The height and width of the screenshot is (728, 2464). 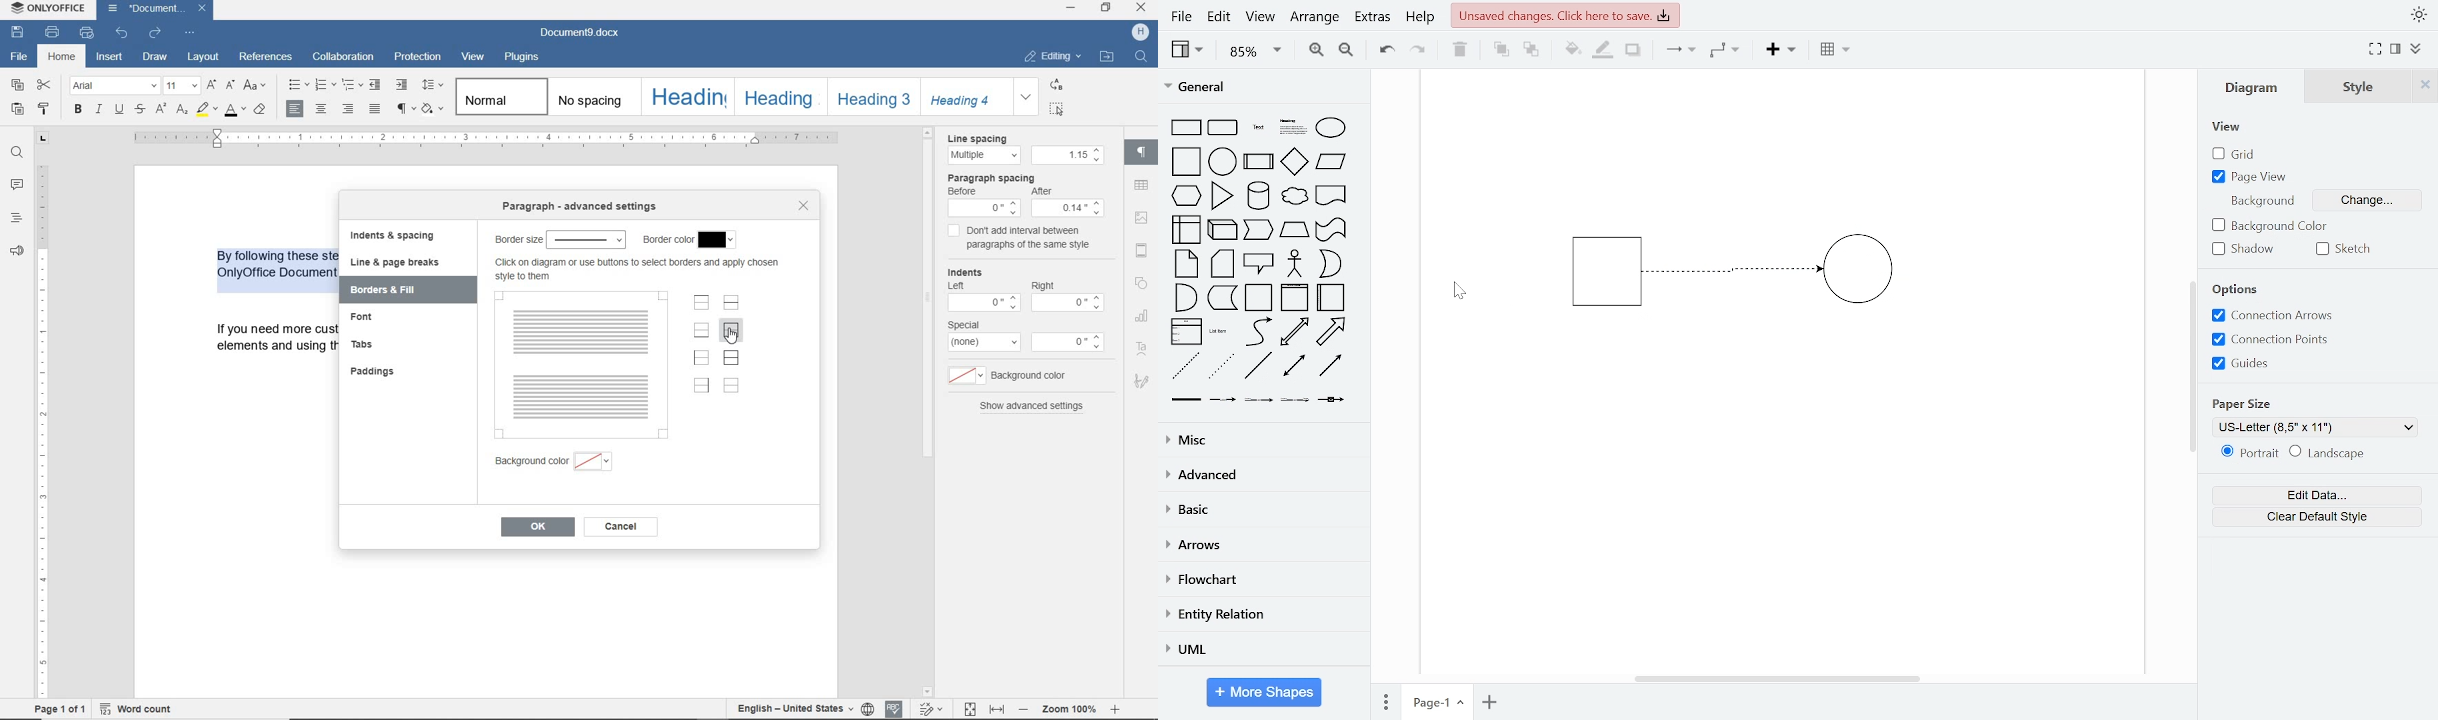 I want to click on connector with 3 labels, so click(x=1297, y=401).